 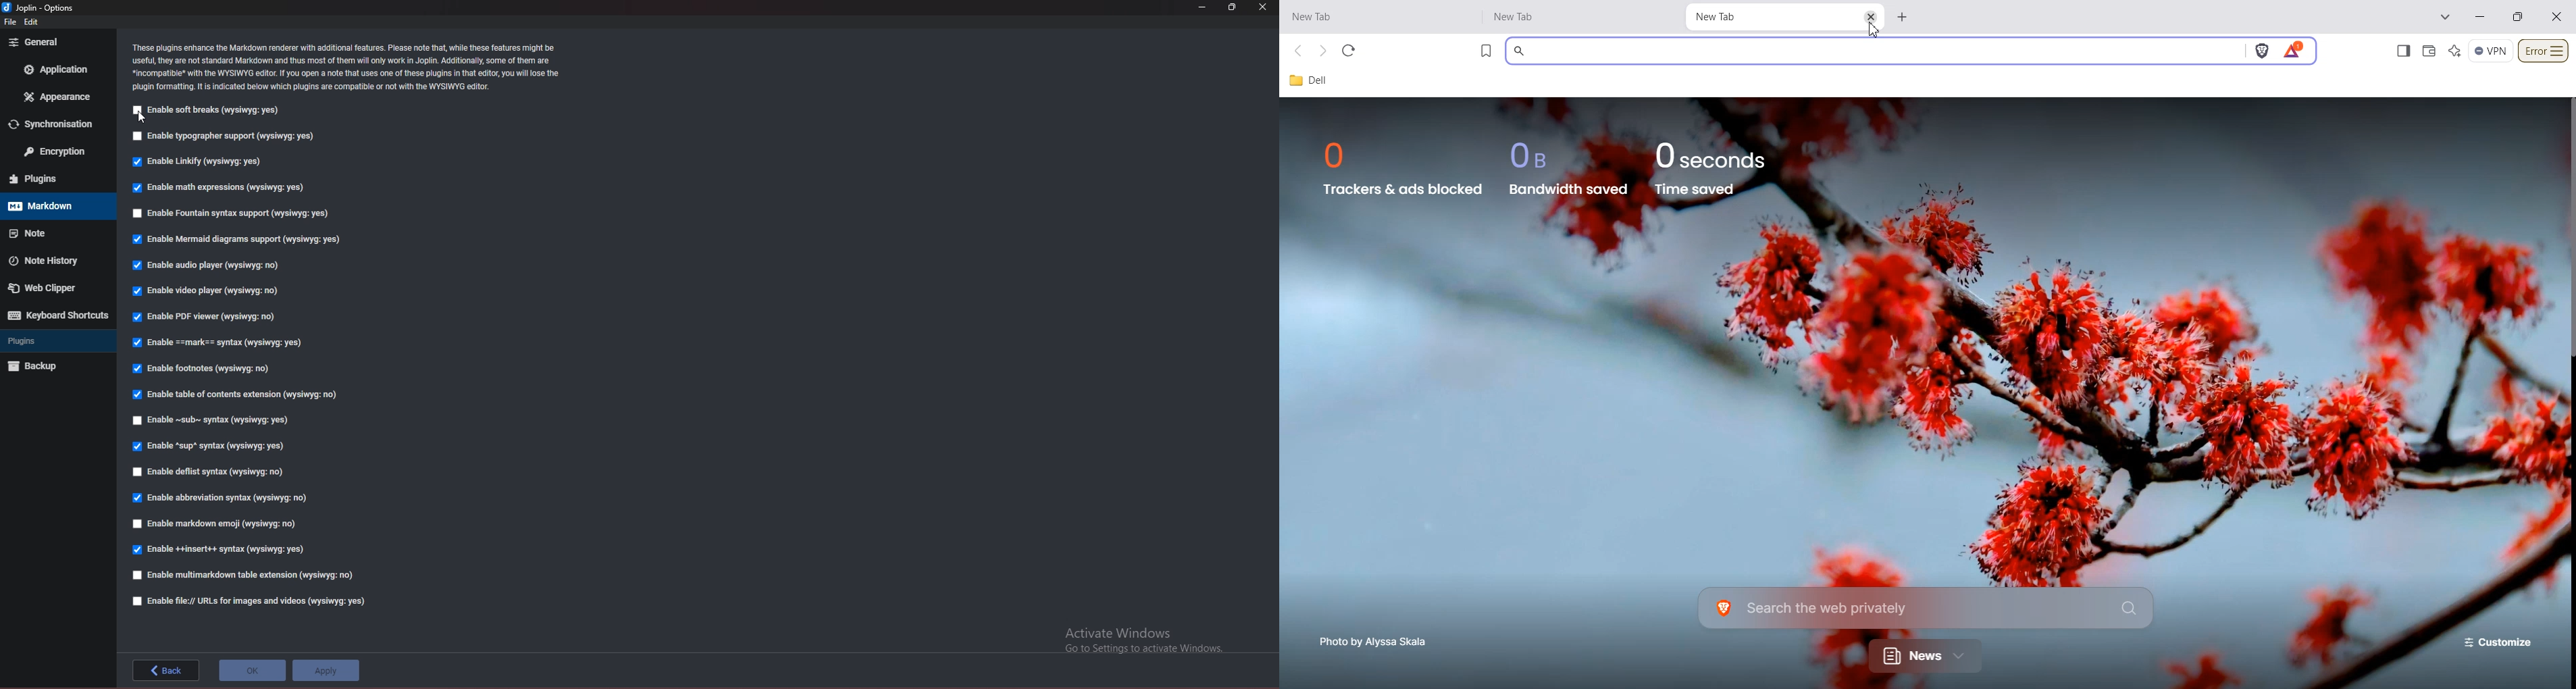 I want to click on enable mermaid diagrams support, so click(x=236, y=240).